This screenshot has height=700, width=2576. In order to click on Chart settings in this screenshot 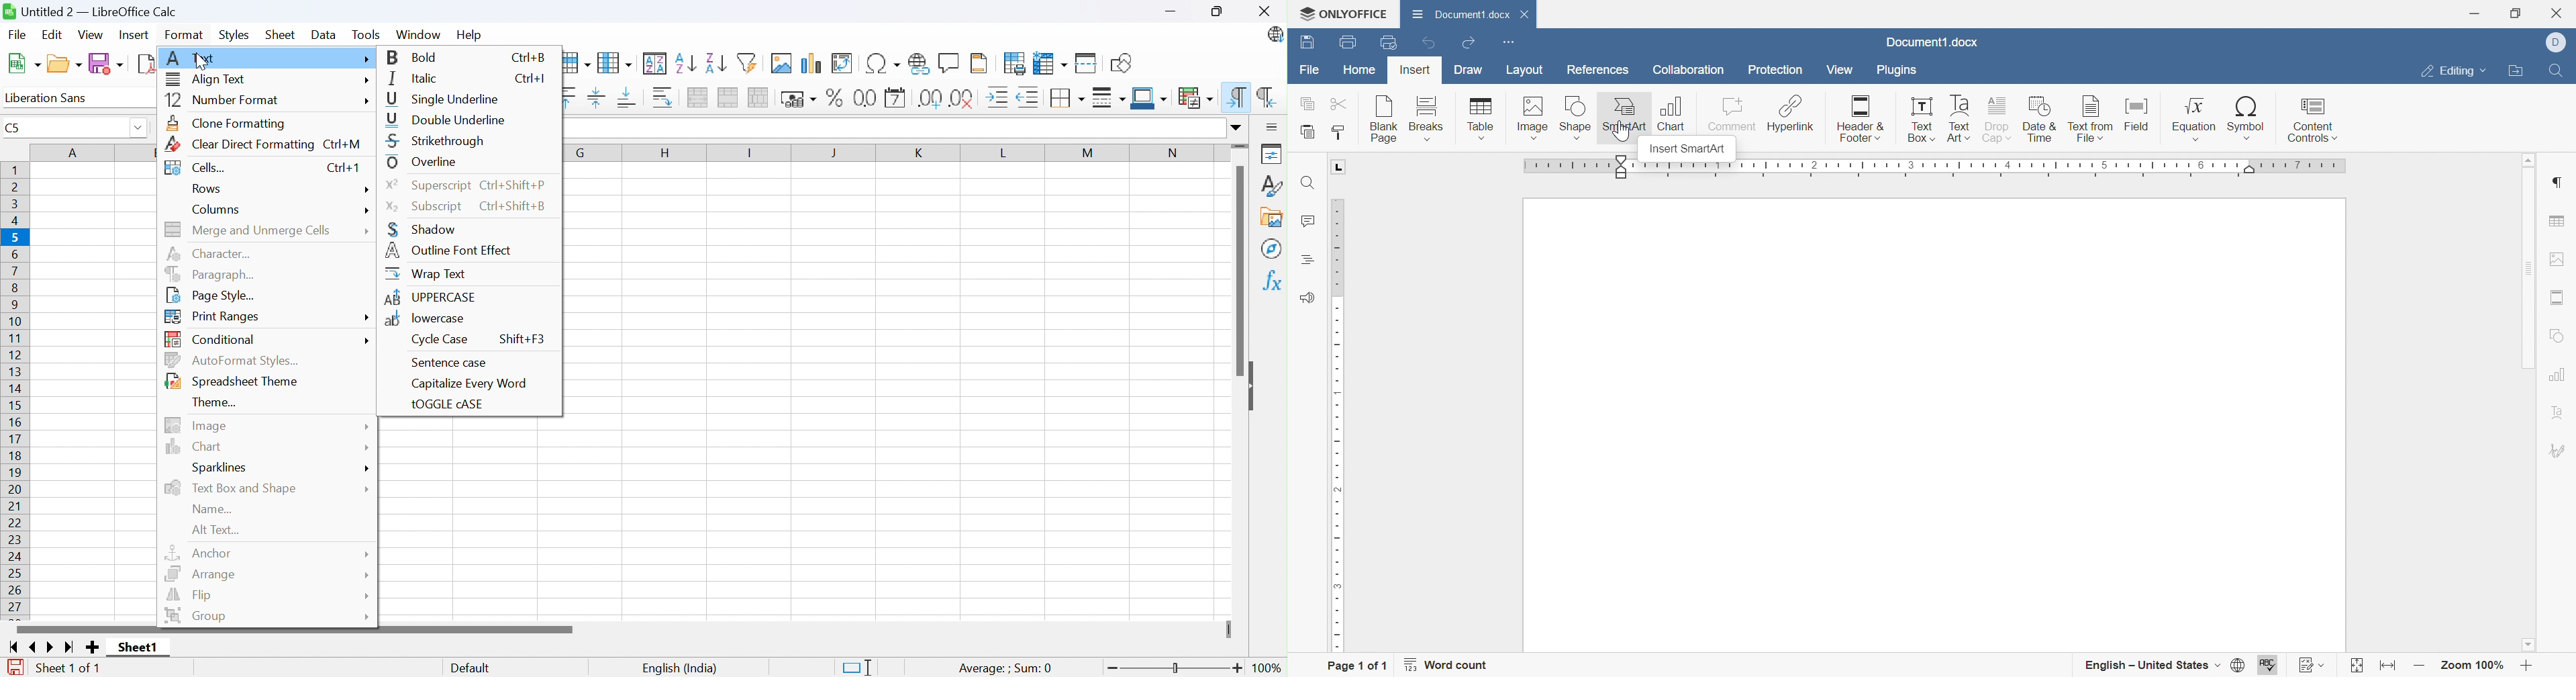, I will do `click(2559, 373)`.